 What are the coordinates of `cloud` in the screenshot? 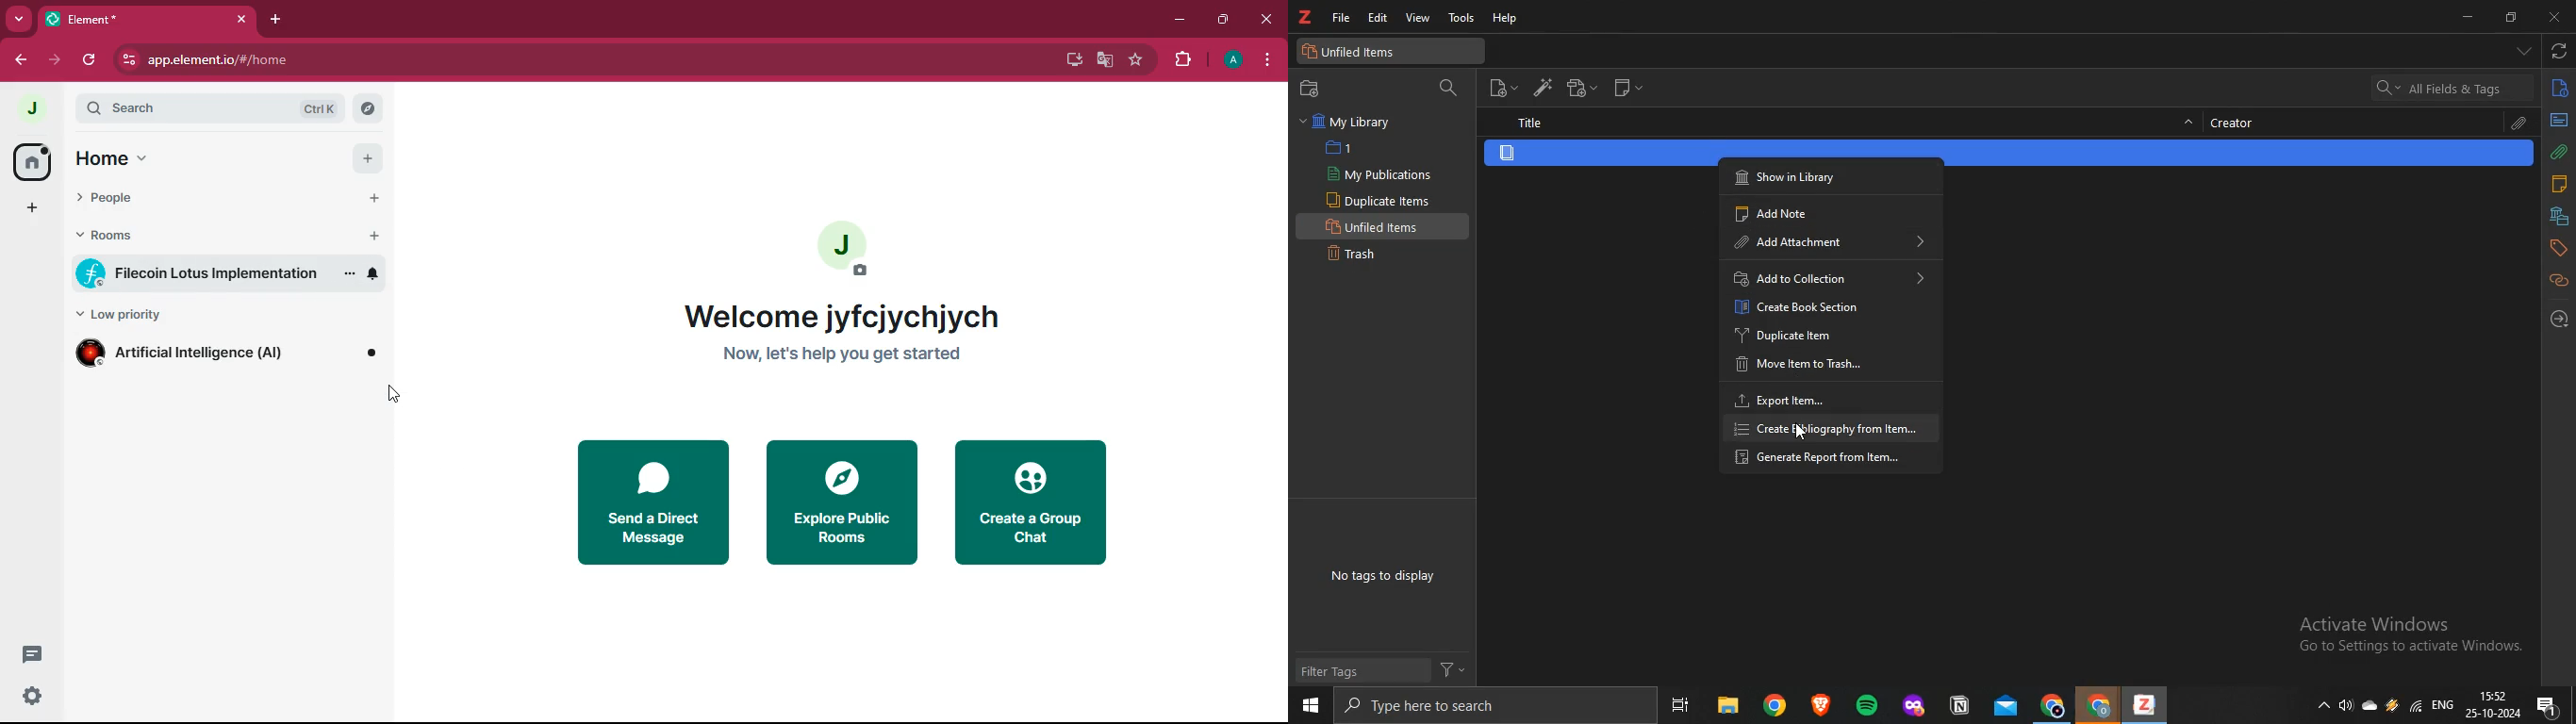 It's located at (2372, 703).